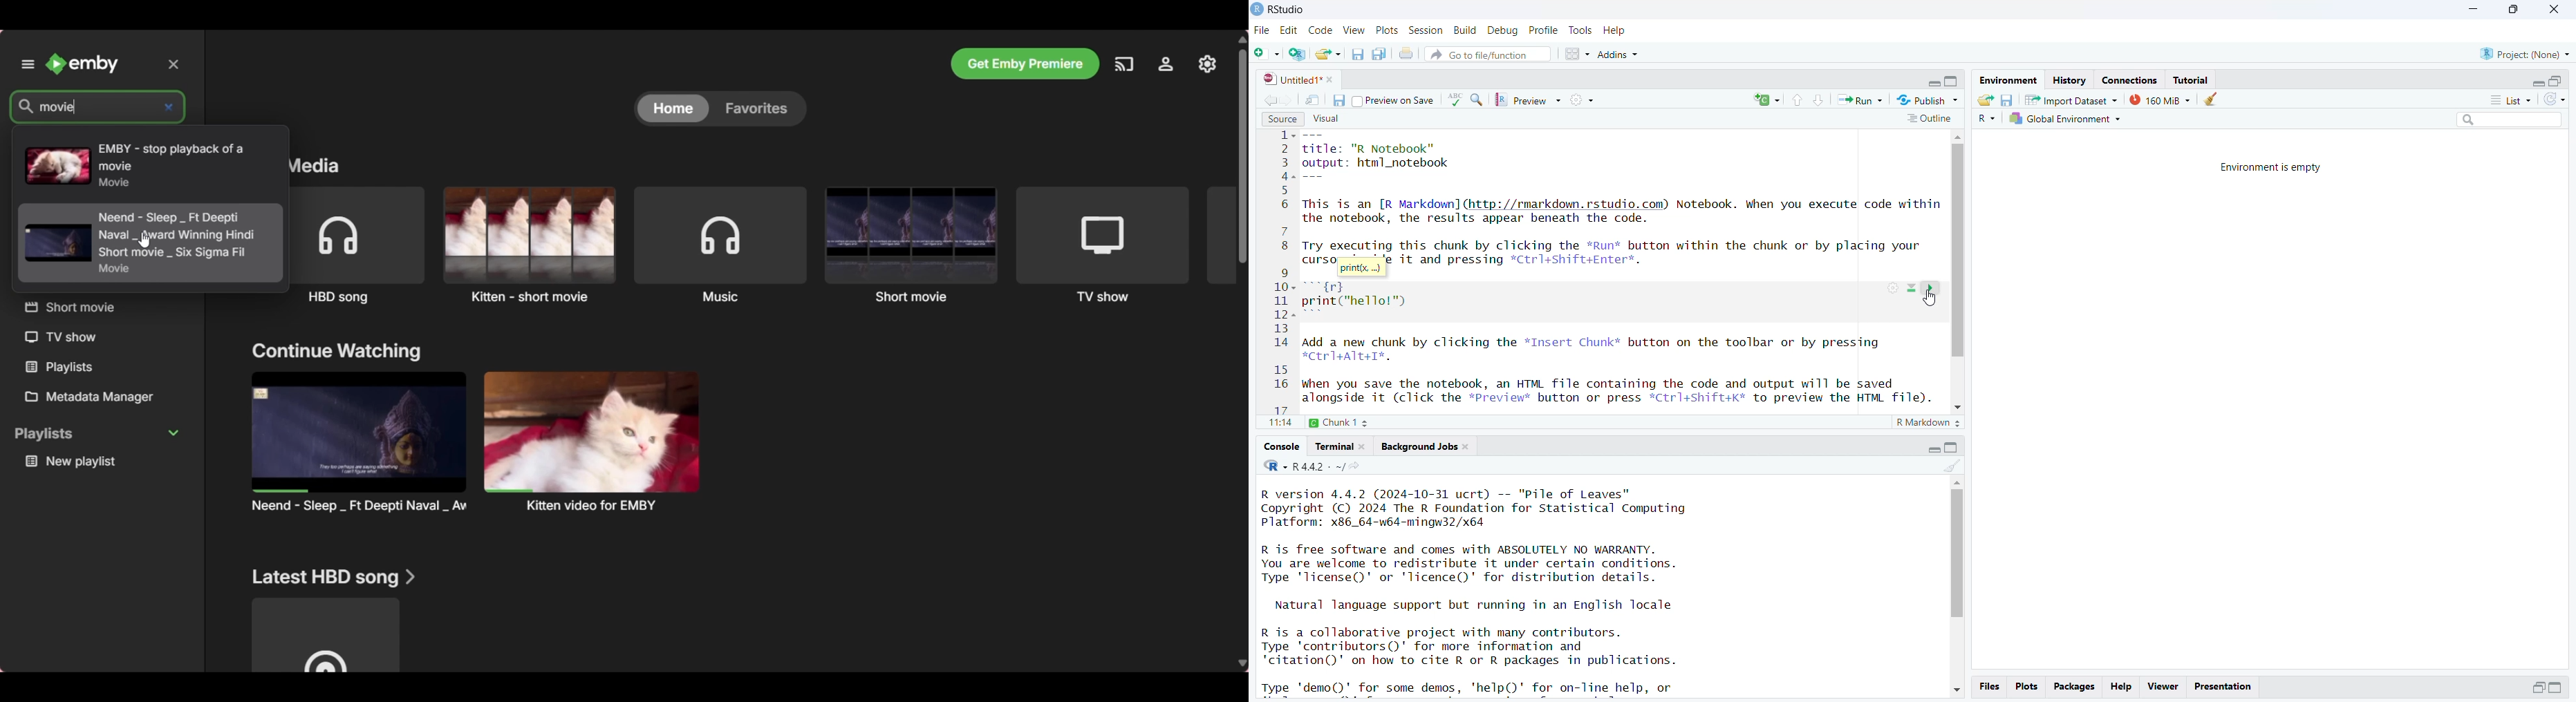 The height and width of the screenshot is (728, 2576). Describe the element at coordinates (2552, 9) in the screenshot. I see `close` at that location.